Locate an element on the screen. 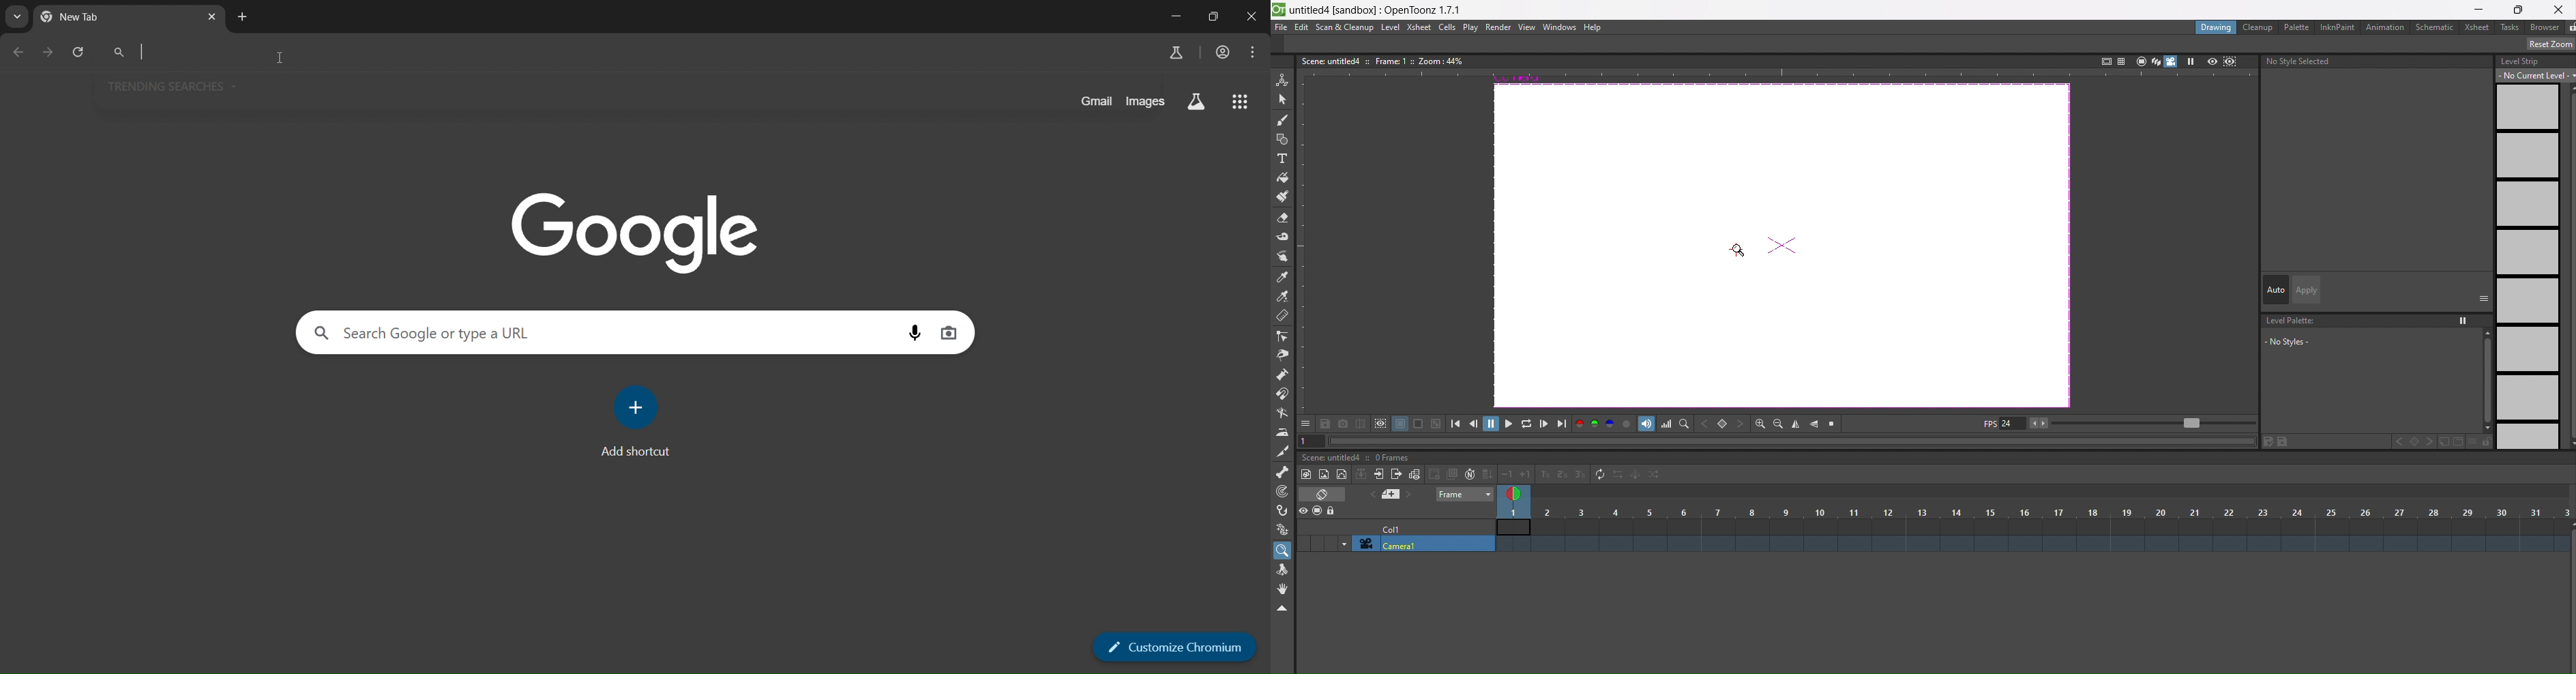 The width and height of the screenshot is (2576, 700). column number is located at coordinates (2034, 519).